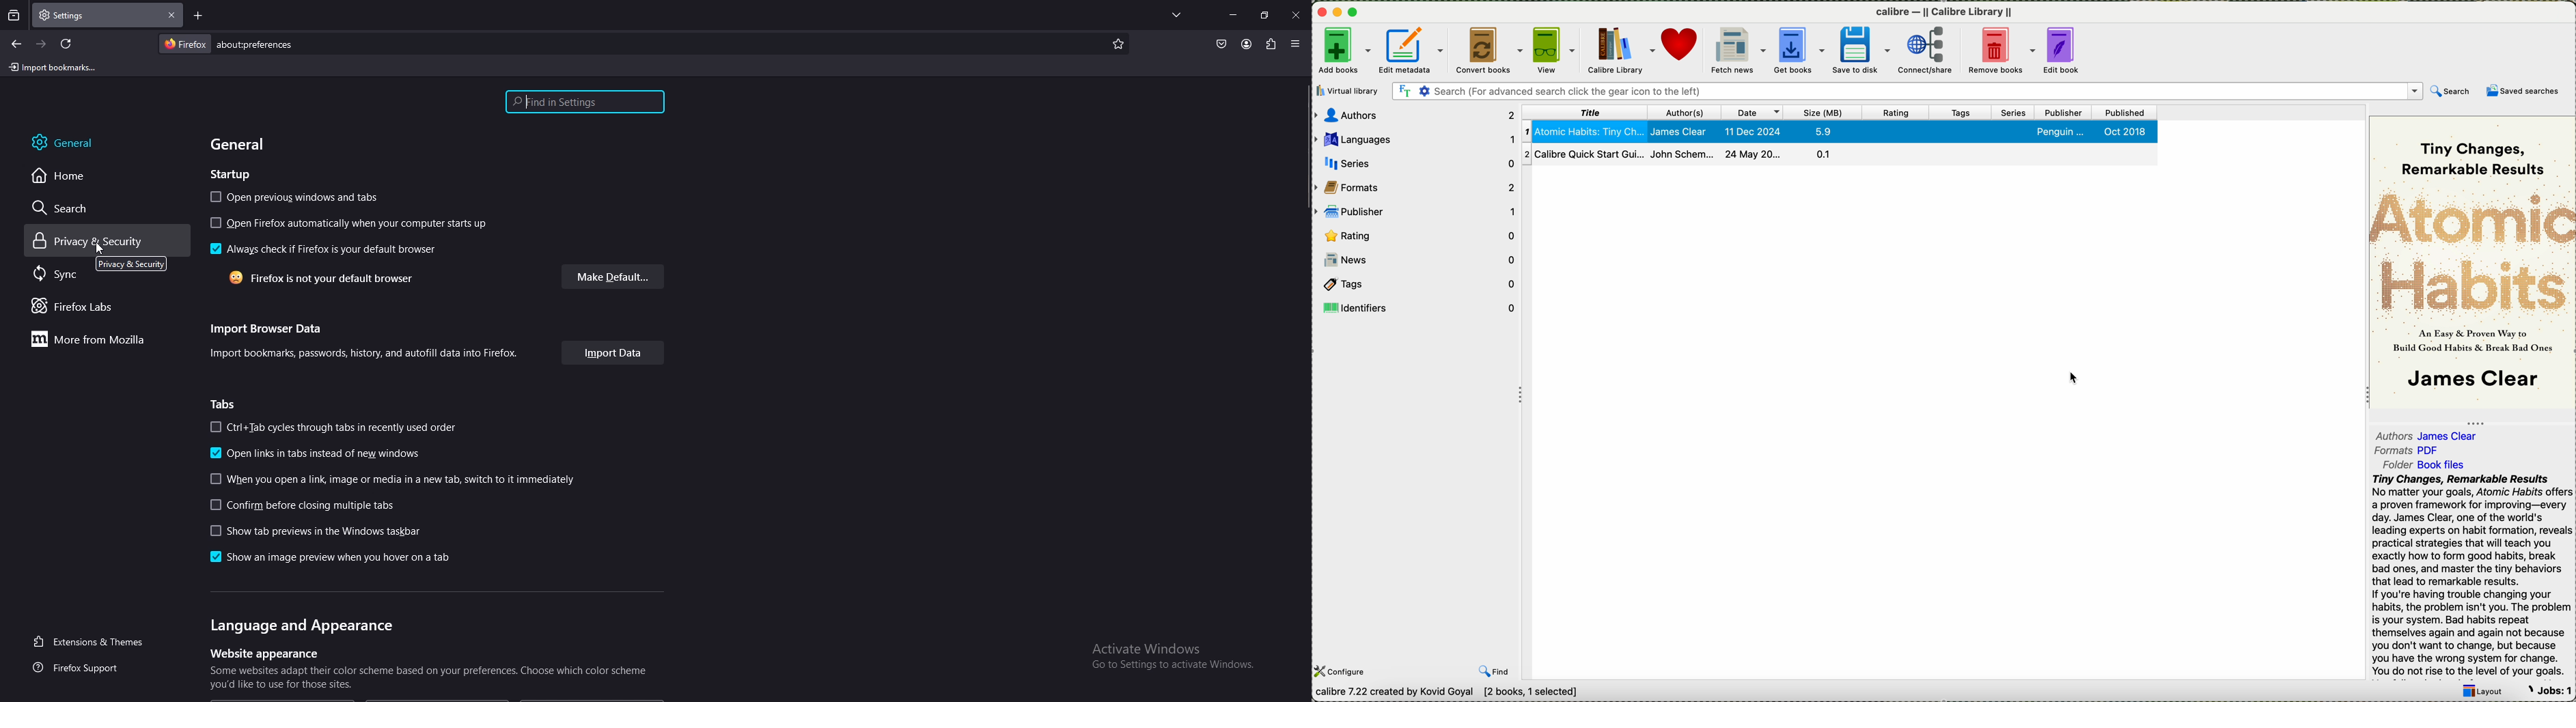  Describe the element at coordinates (1687, 112) in the screenshot. I see `authors` at that location.